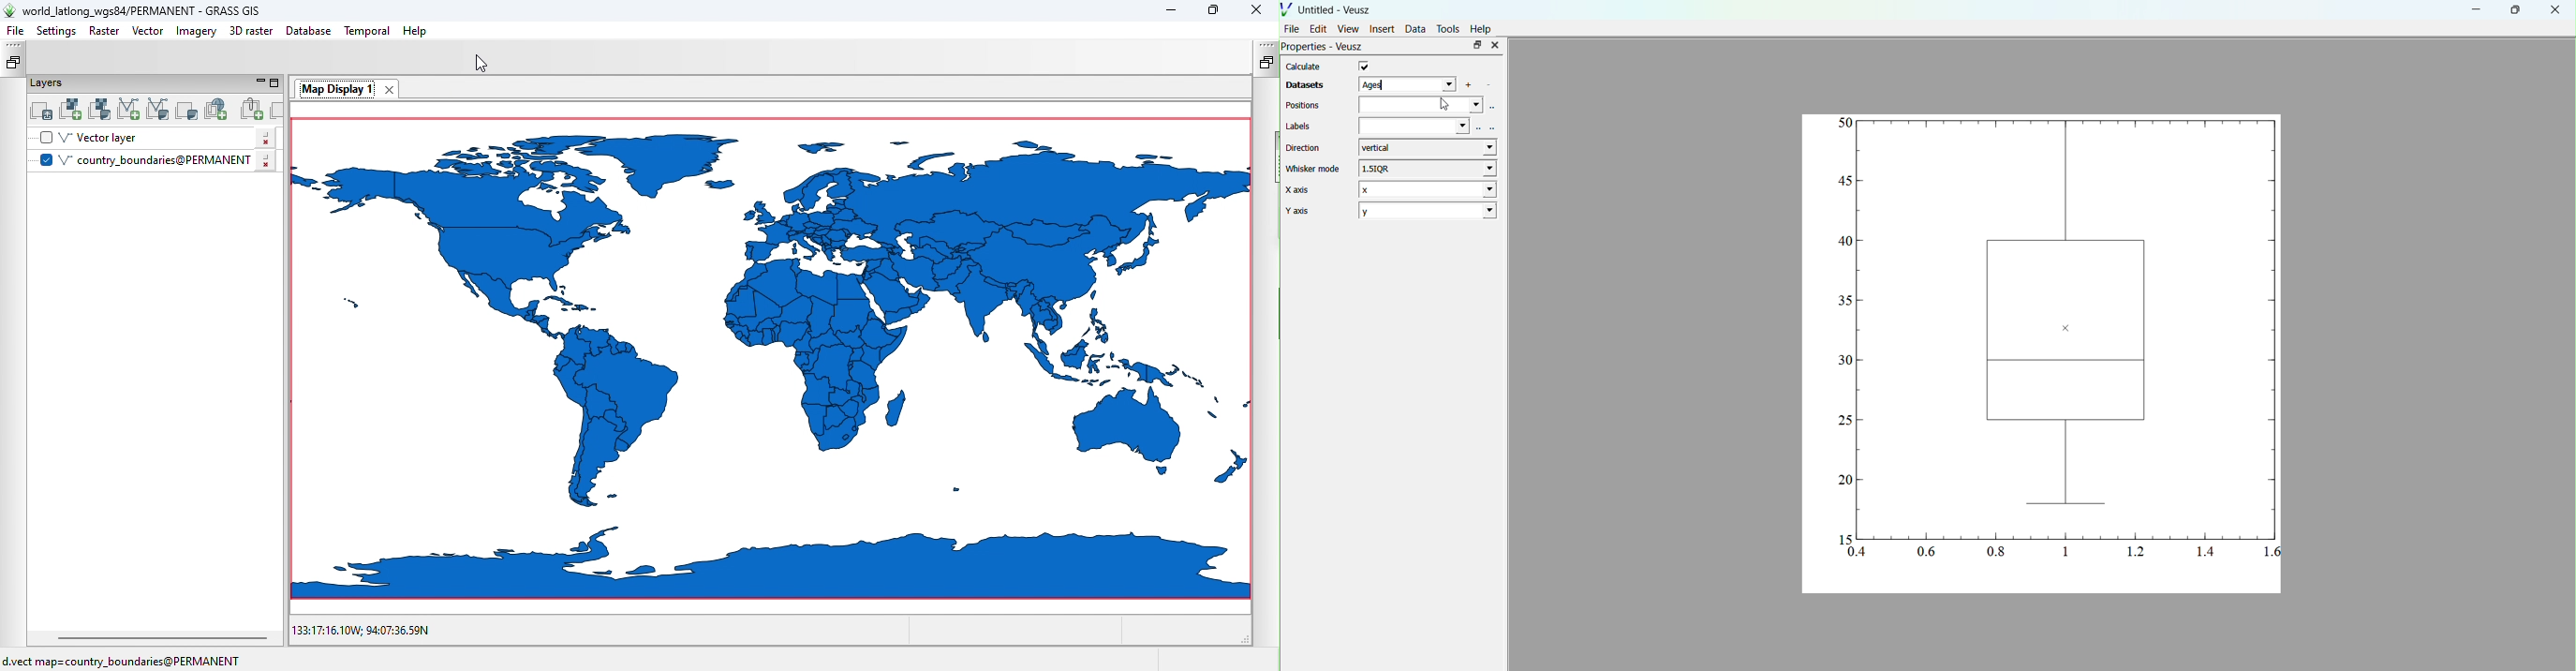 The height and width of the screenshot is (672, 2576). Describe the element at coordinates (1302, 126) in the screenshot. I see `Labels` at that location.